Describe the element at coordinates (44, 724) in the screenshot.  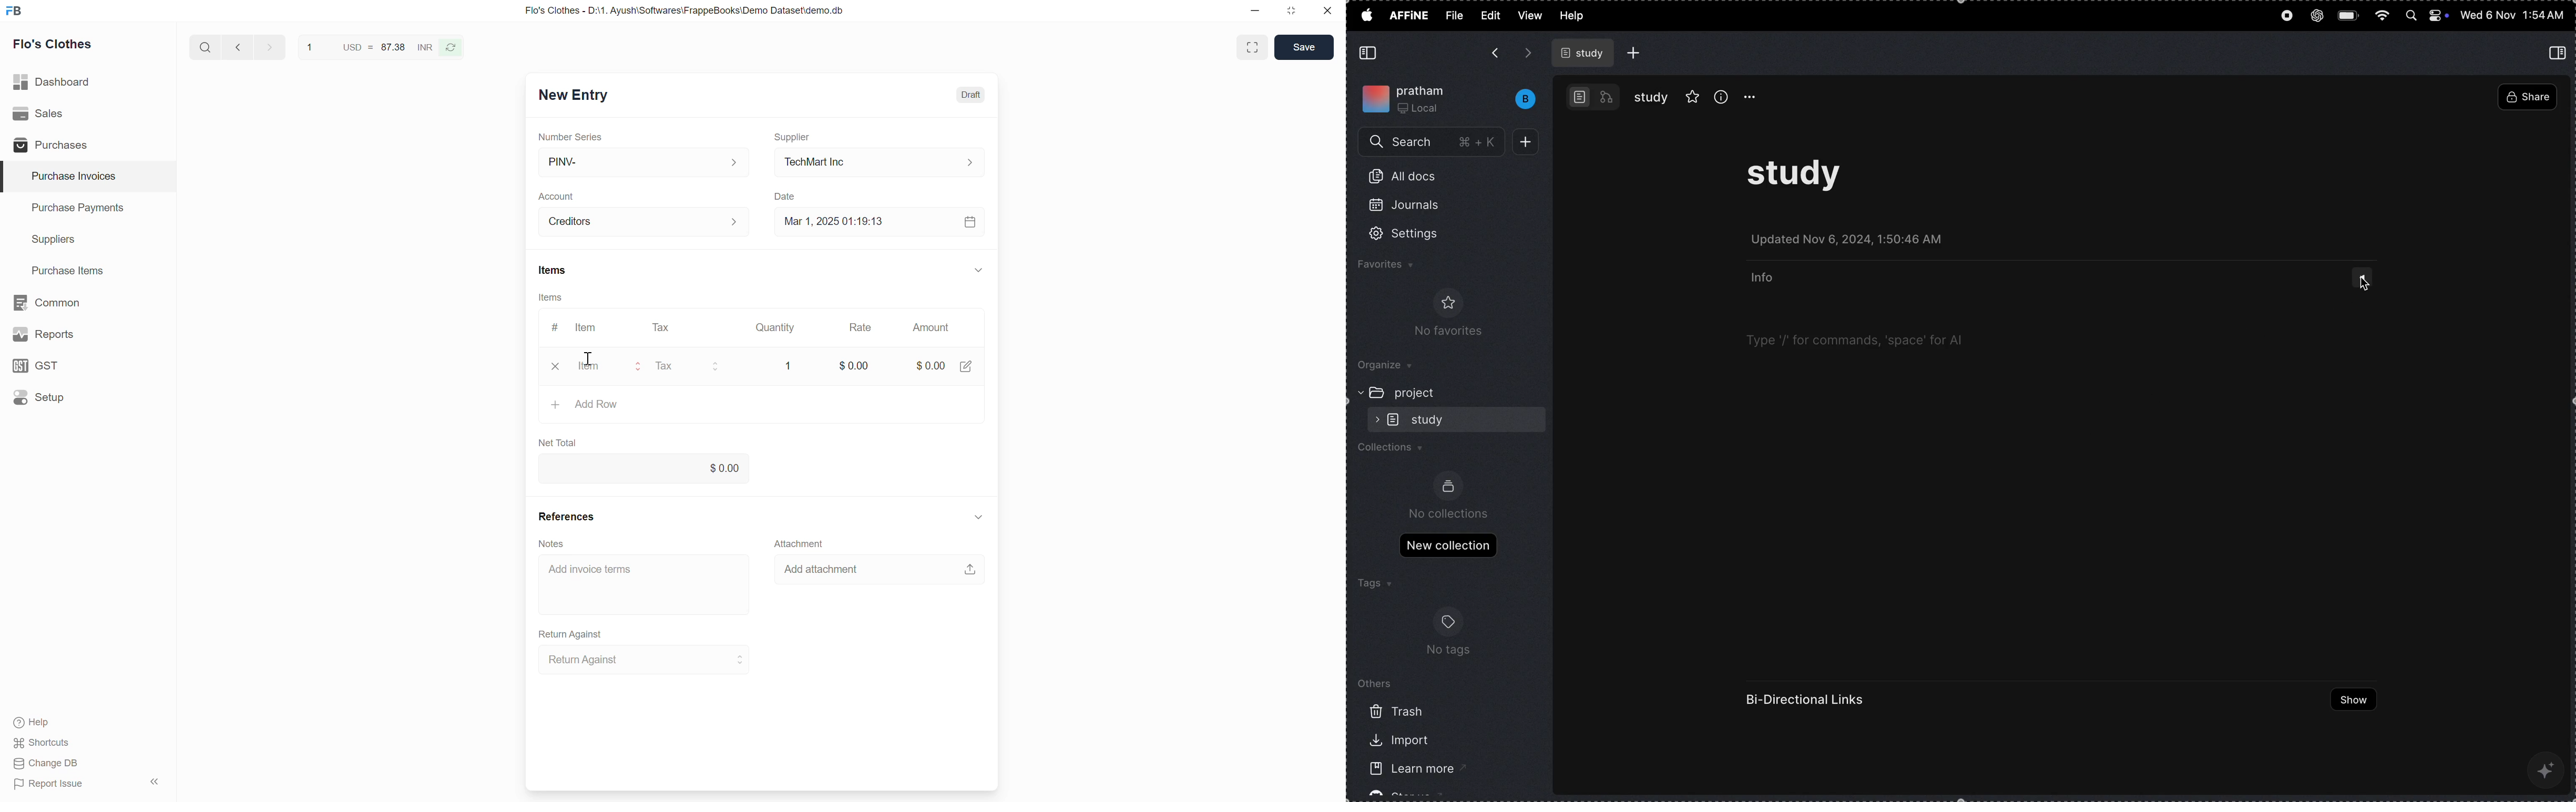
I see ` Help` at that location.